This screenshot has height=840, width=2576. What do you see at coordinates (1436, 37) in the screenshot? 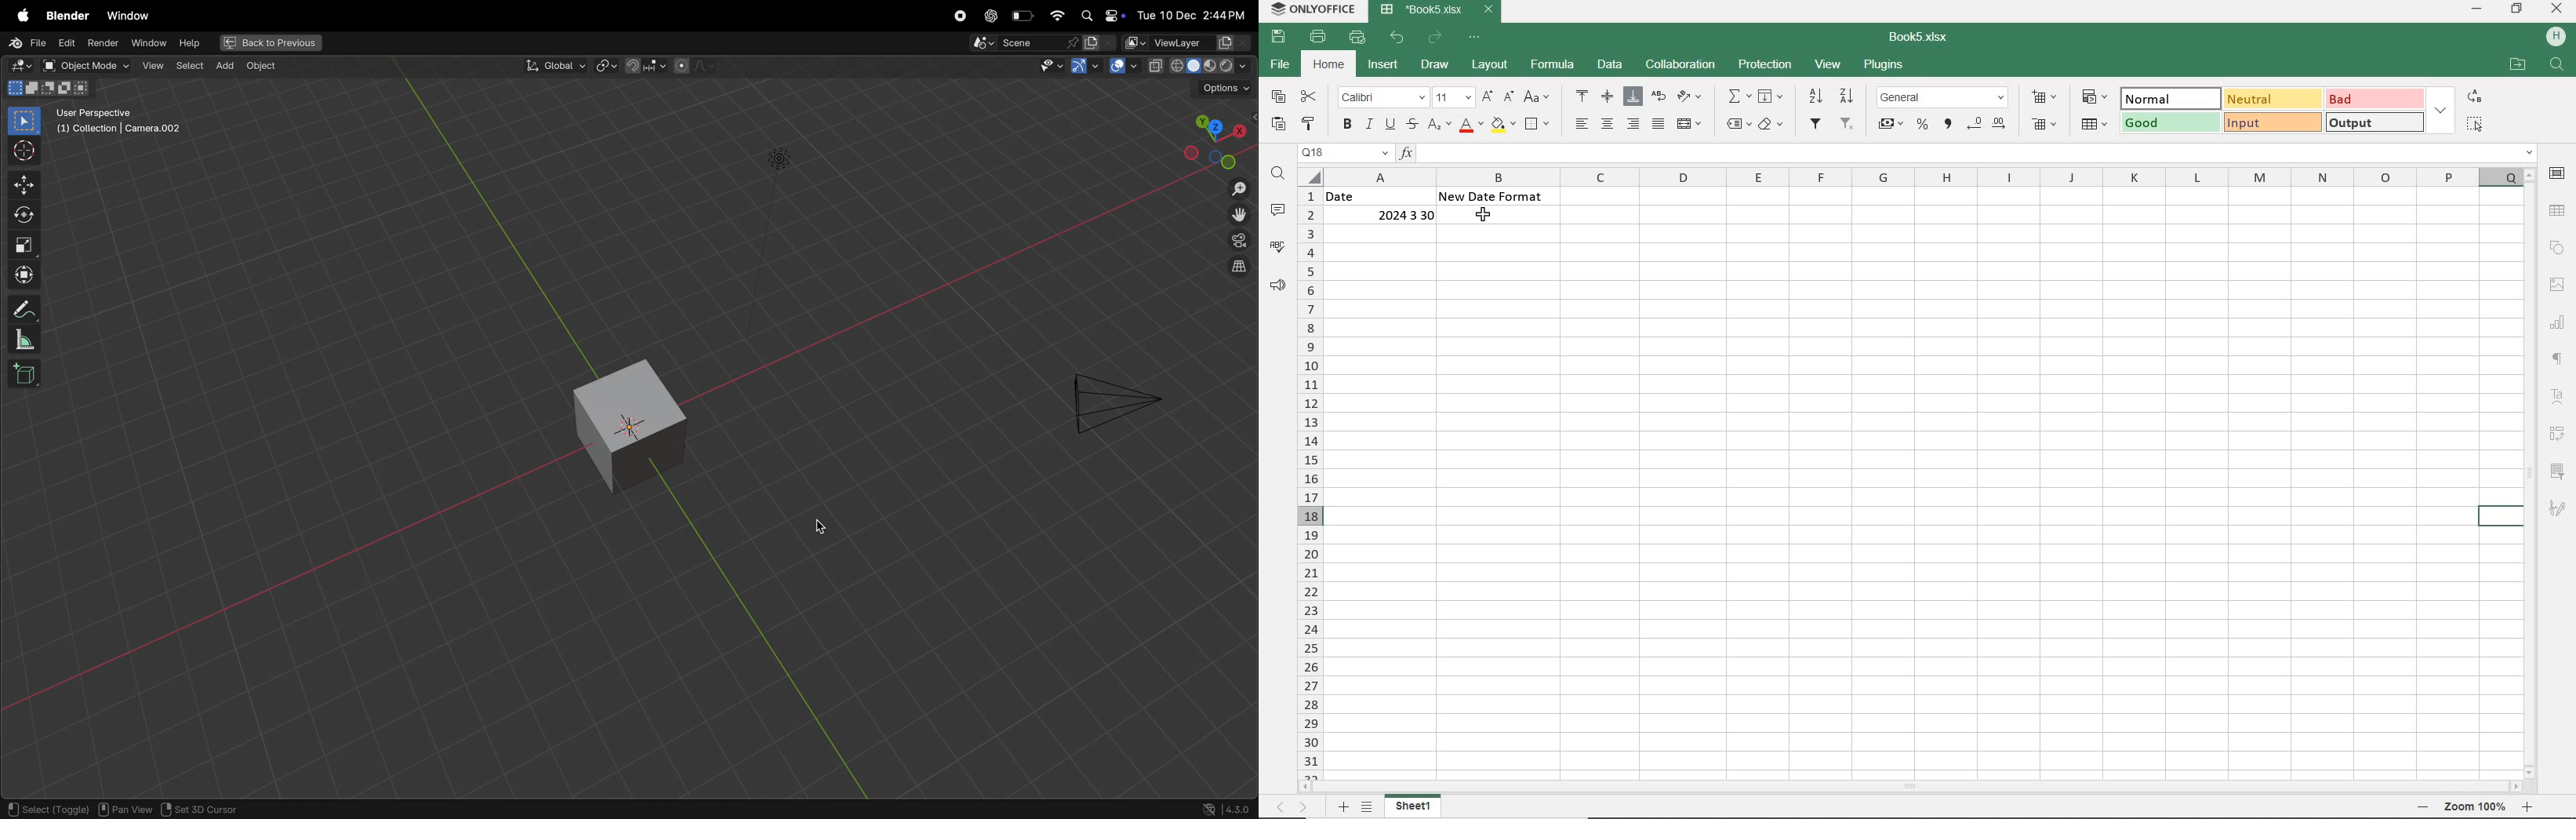
I see `REDO` at bounding box center [1436, 37].